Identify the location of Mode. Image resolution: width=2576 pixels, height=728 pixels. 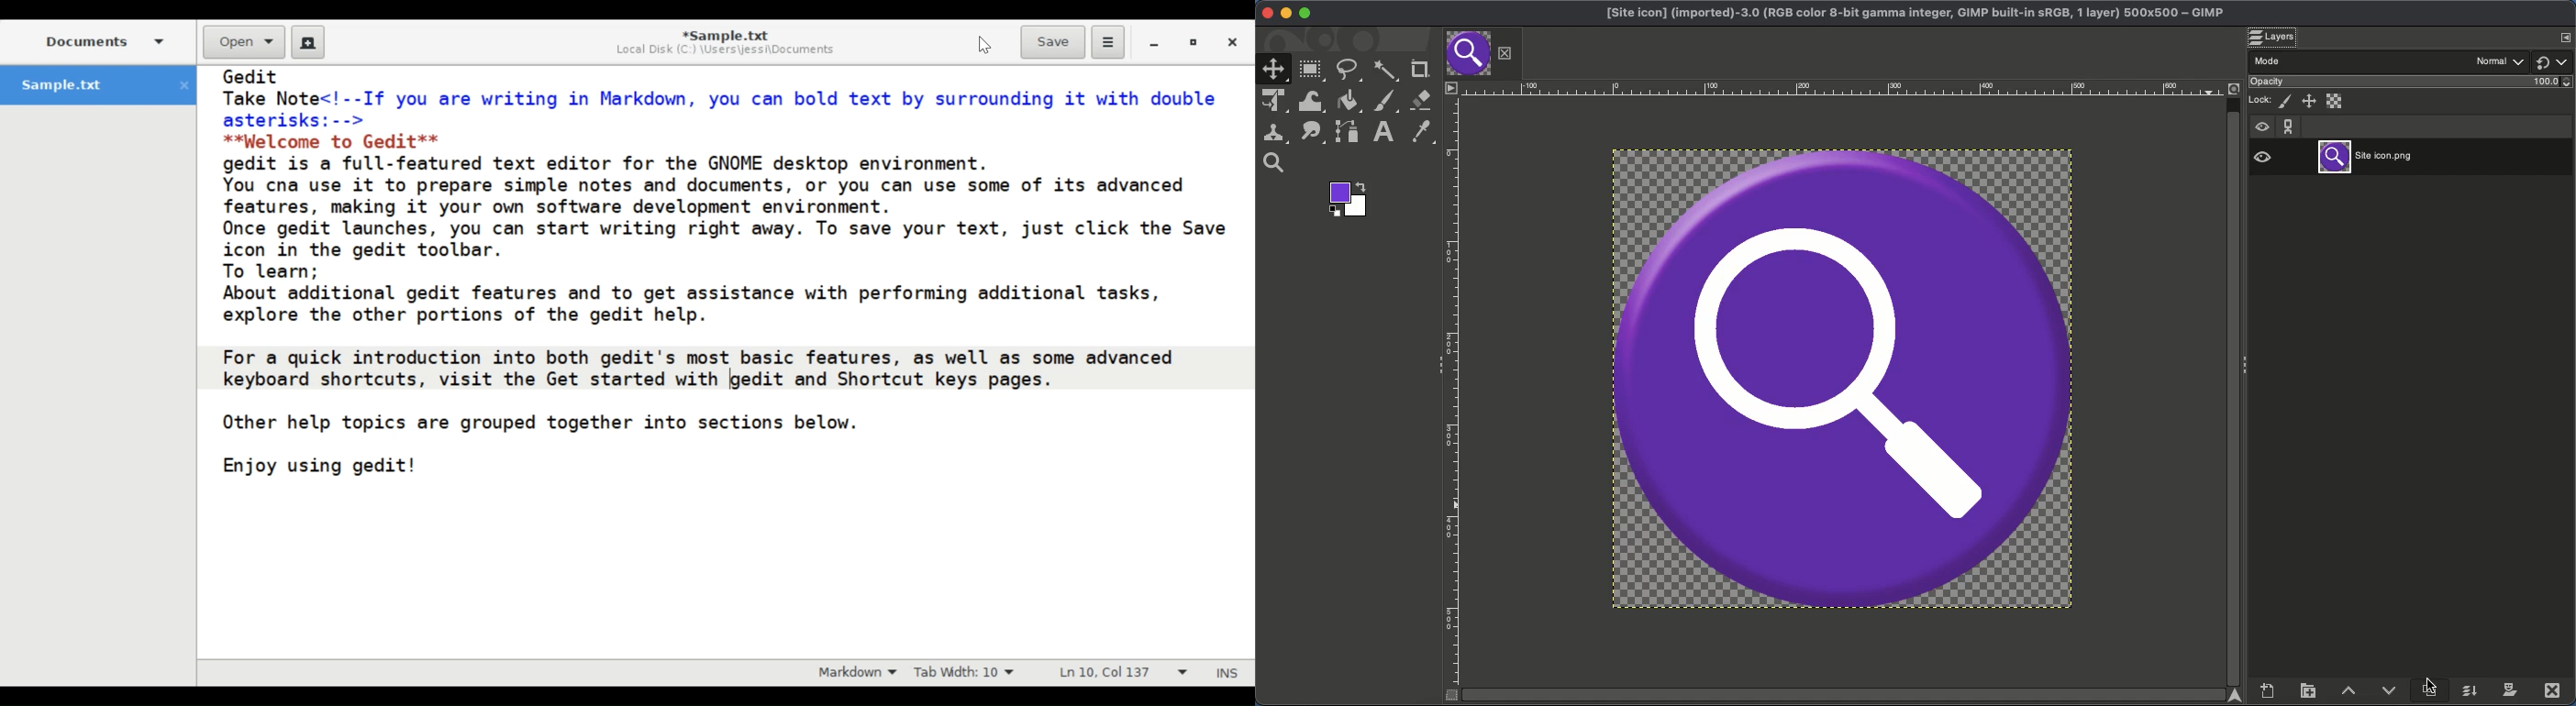
(2268, 60).